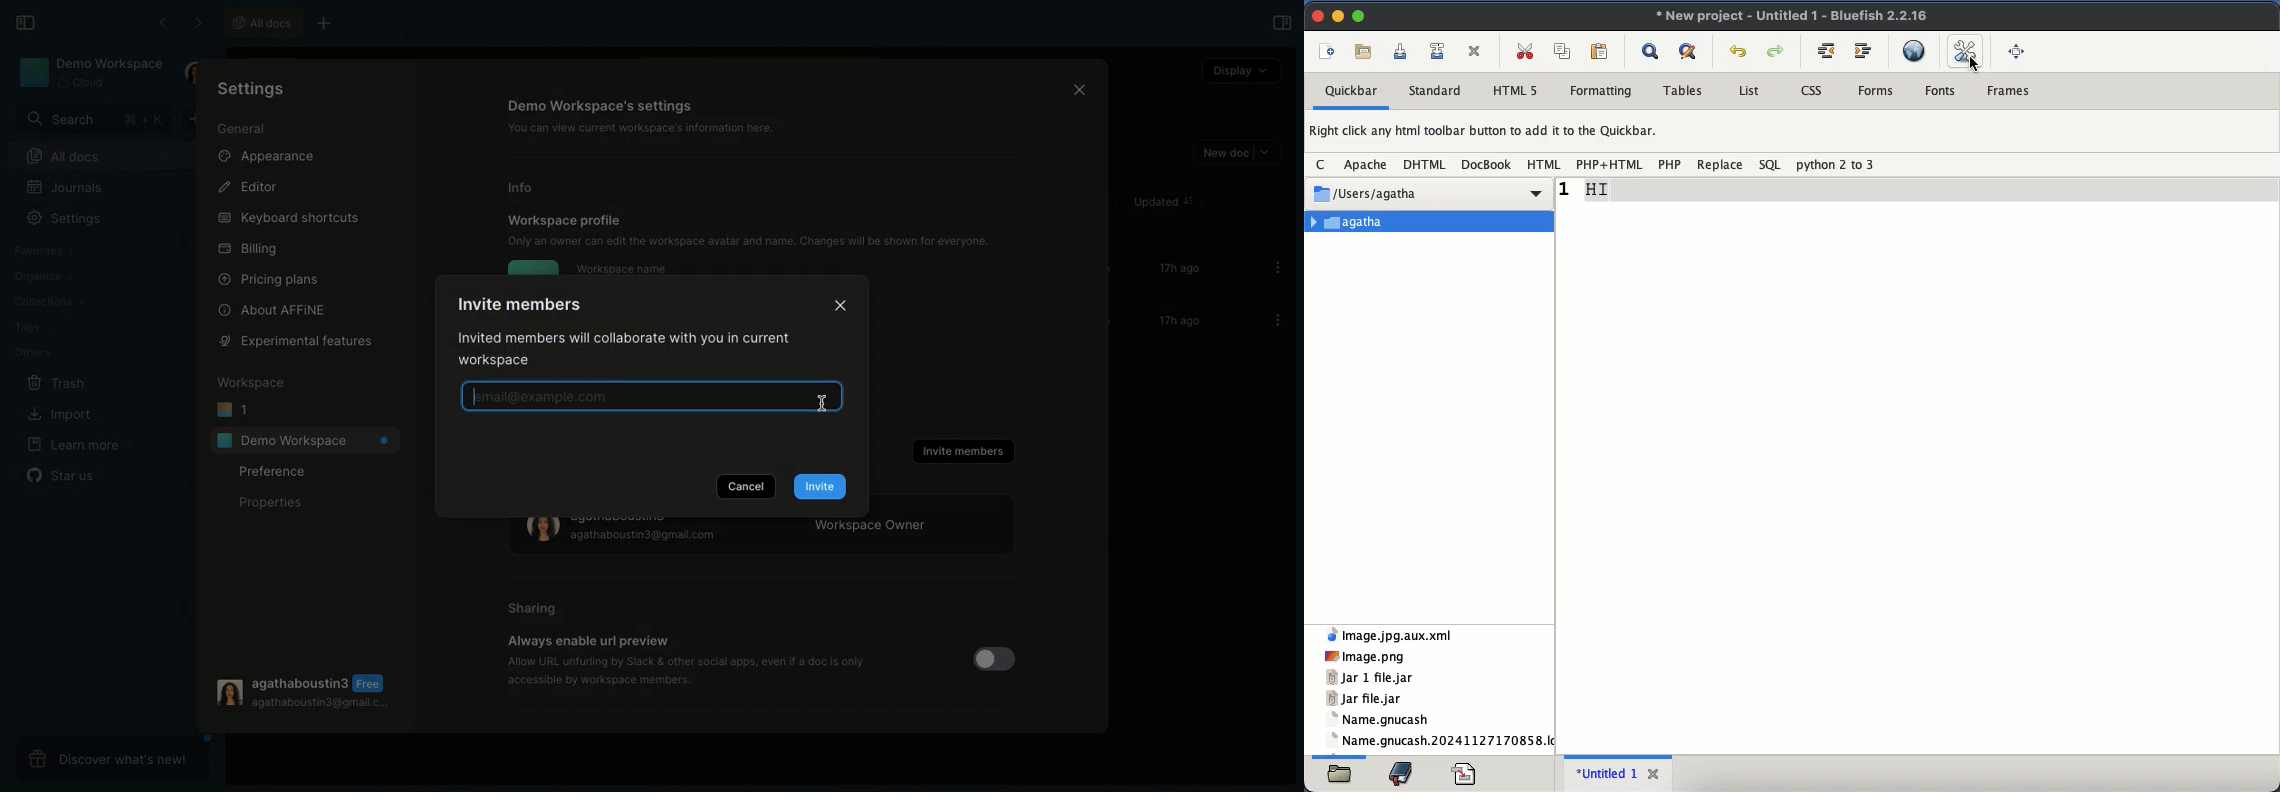 The image size is (2296, 812). What do you see at coordinates (651, 398) in the screenshot?
I see `Pre-typing` at bounding box center [651, 398].